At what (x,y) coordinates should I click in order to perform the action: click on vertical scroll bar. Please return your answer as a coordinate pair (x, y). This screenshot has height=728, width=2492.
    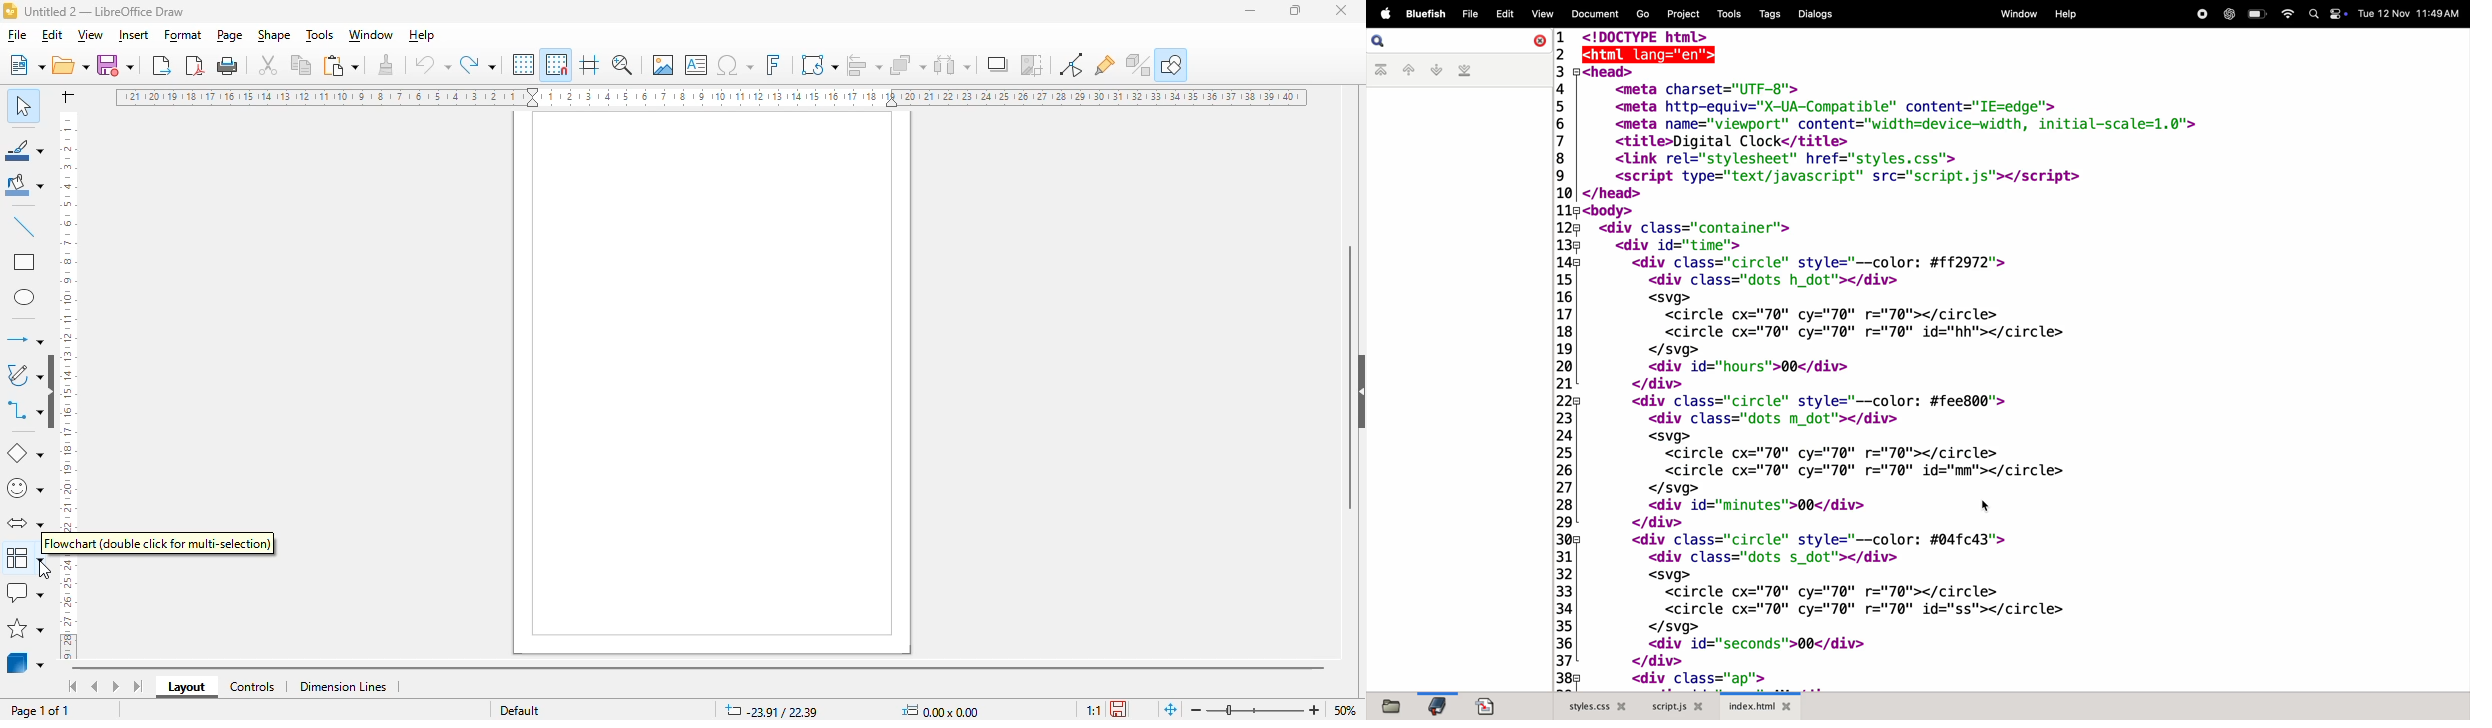
    Looking at the image, I should click on (1347, 378).